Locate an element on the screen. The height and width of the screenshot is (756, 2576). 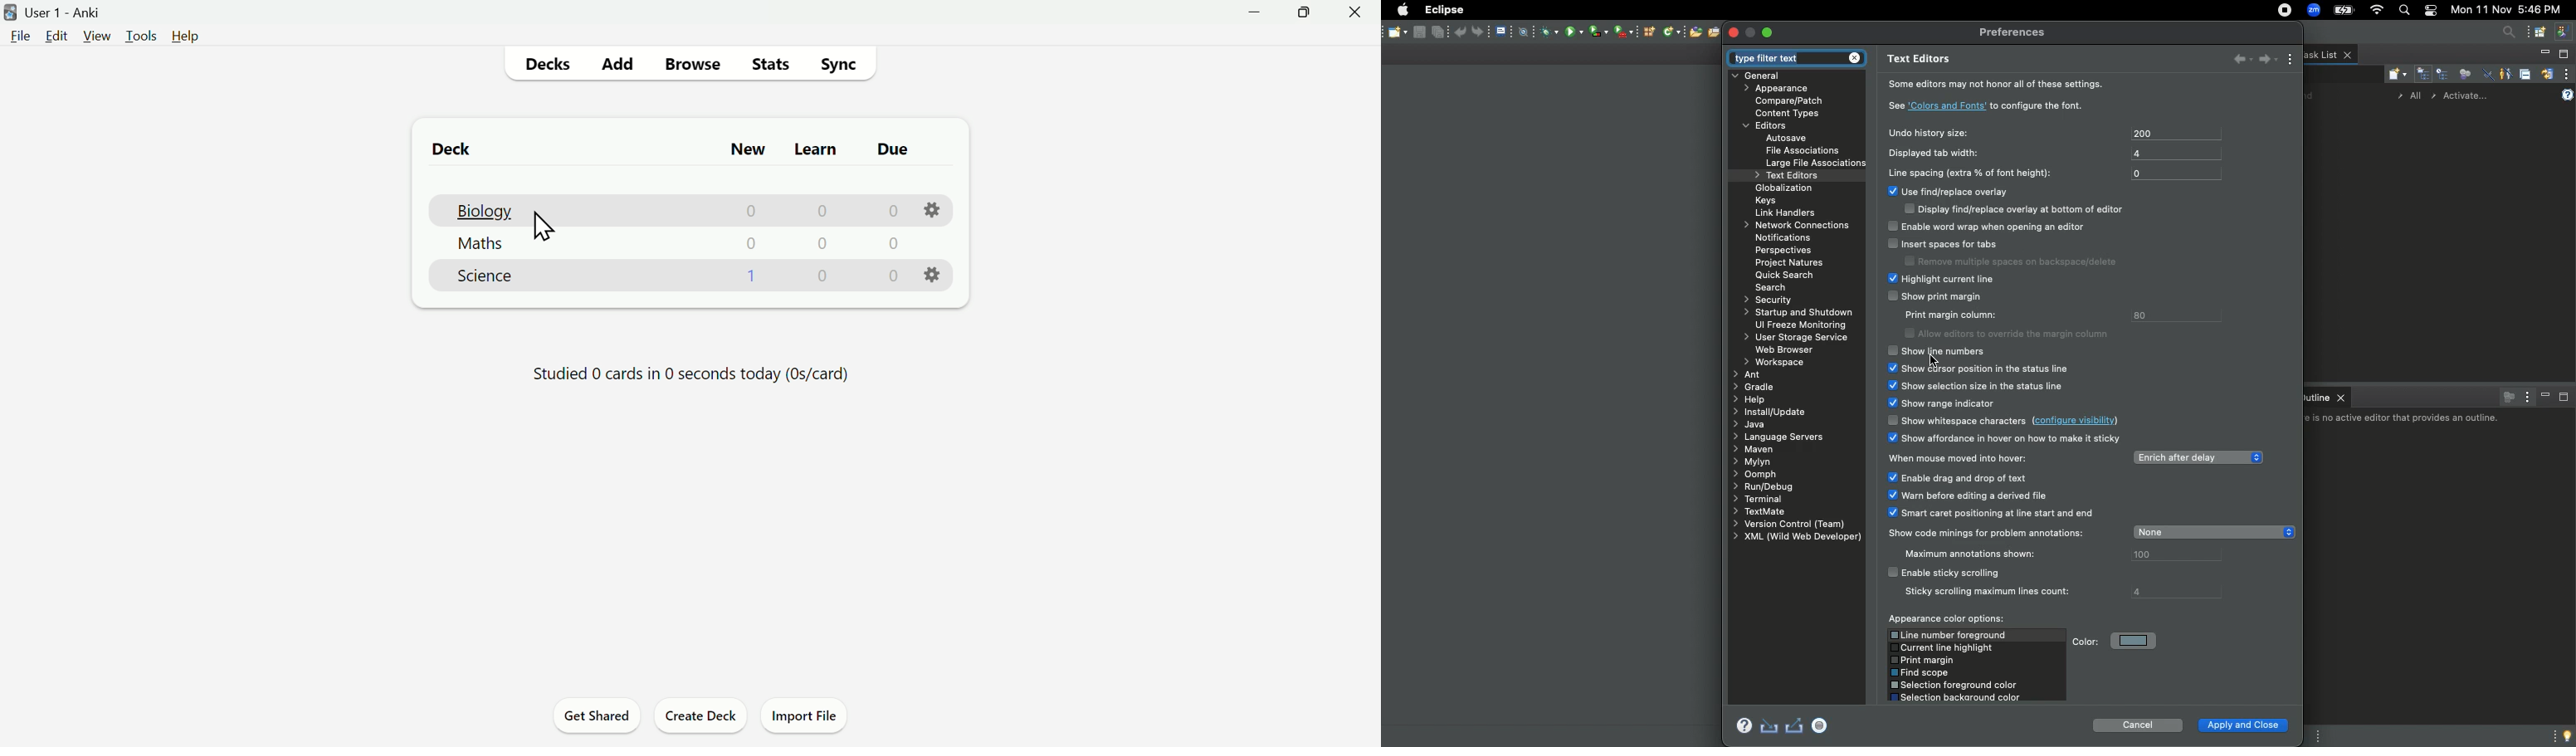
Minimize is located at coordinates (1250, 18).